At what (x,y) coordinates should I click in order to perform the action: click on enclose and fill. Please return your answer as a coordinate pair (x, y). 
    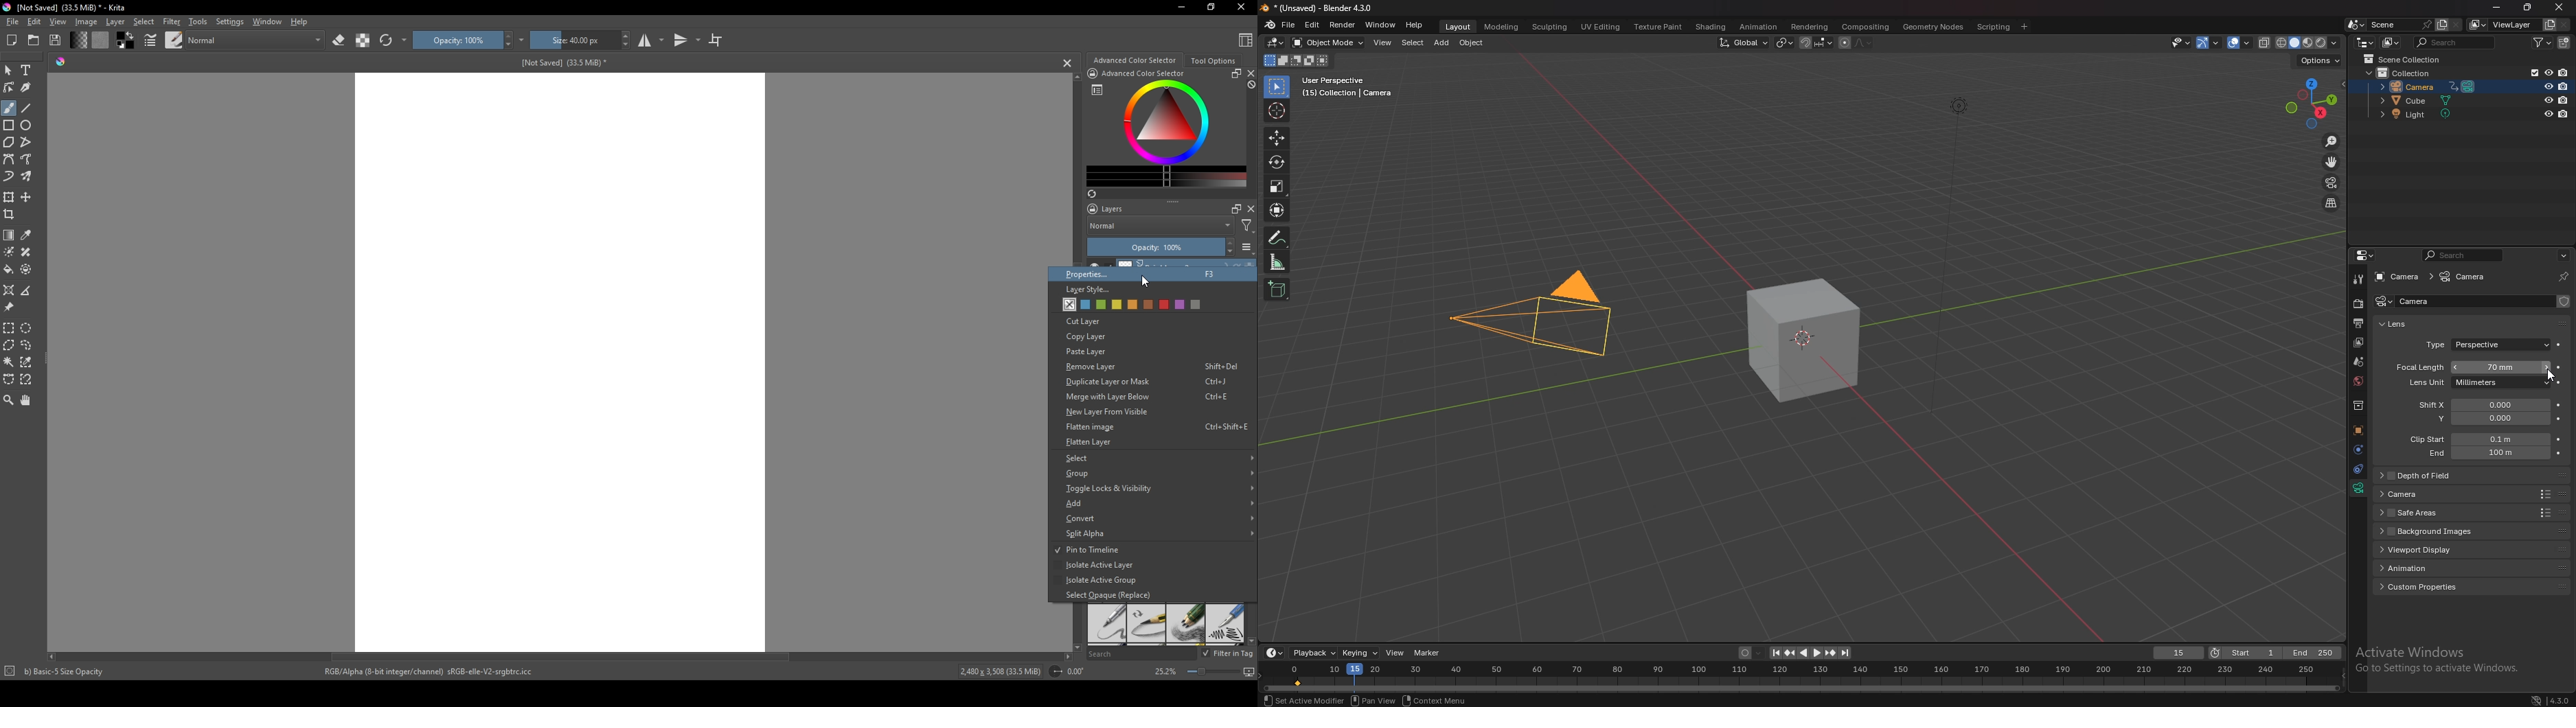
    Looking at the image, I should click on (28, 269).